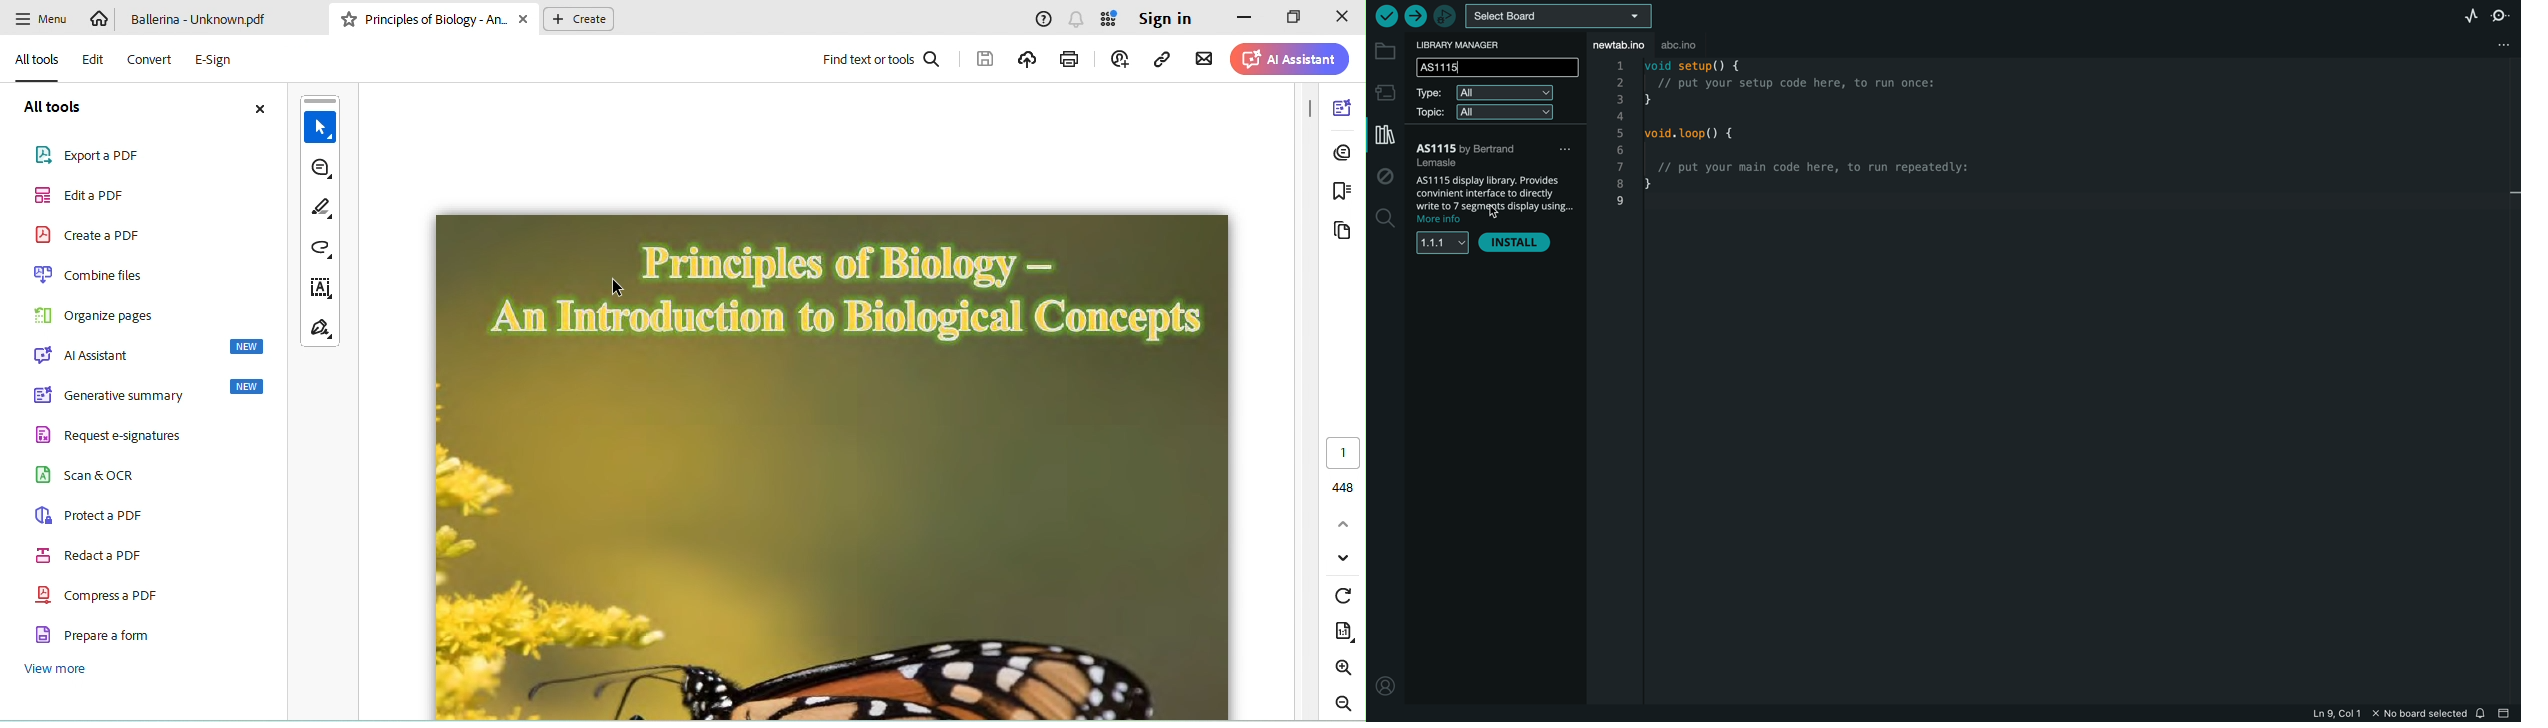  What do you see at coordinates (101, 635) in the screenshot?
I see `prepare a form` at bounding box center [101, 635].